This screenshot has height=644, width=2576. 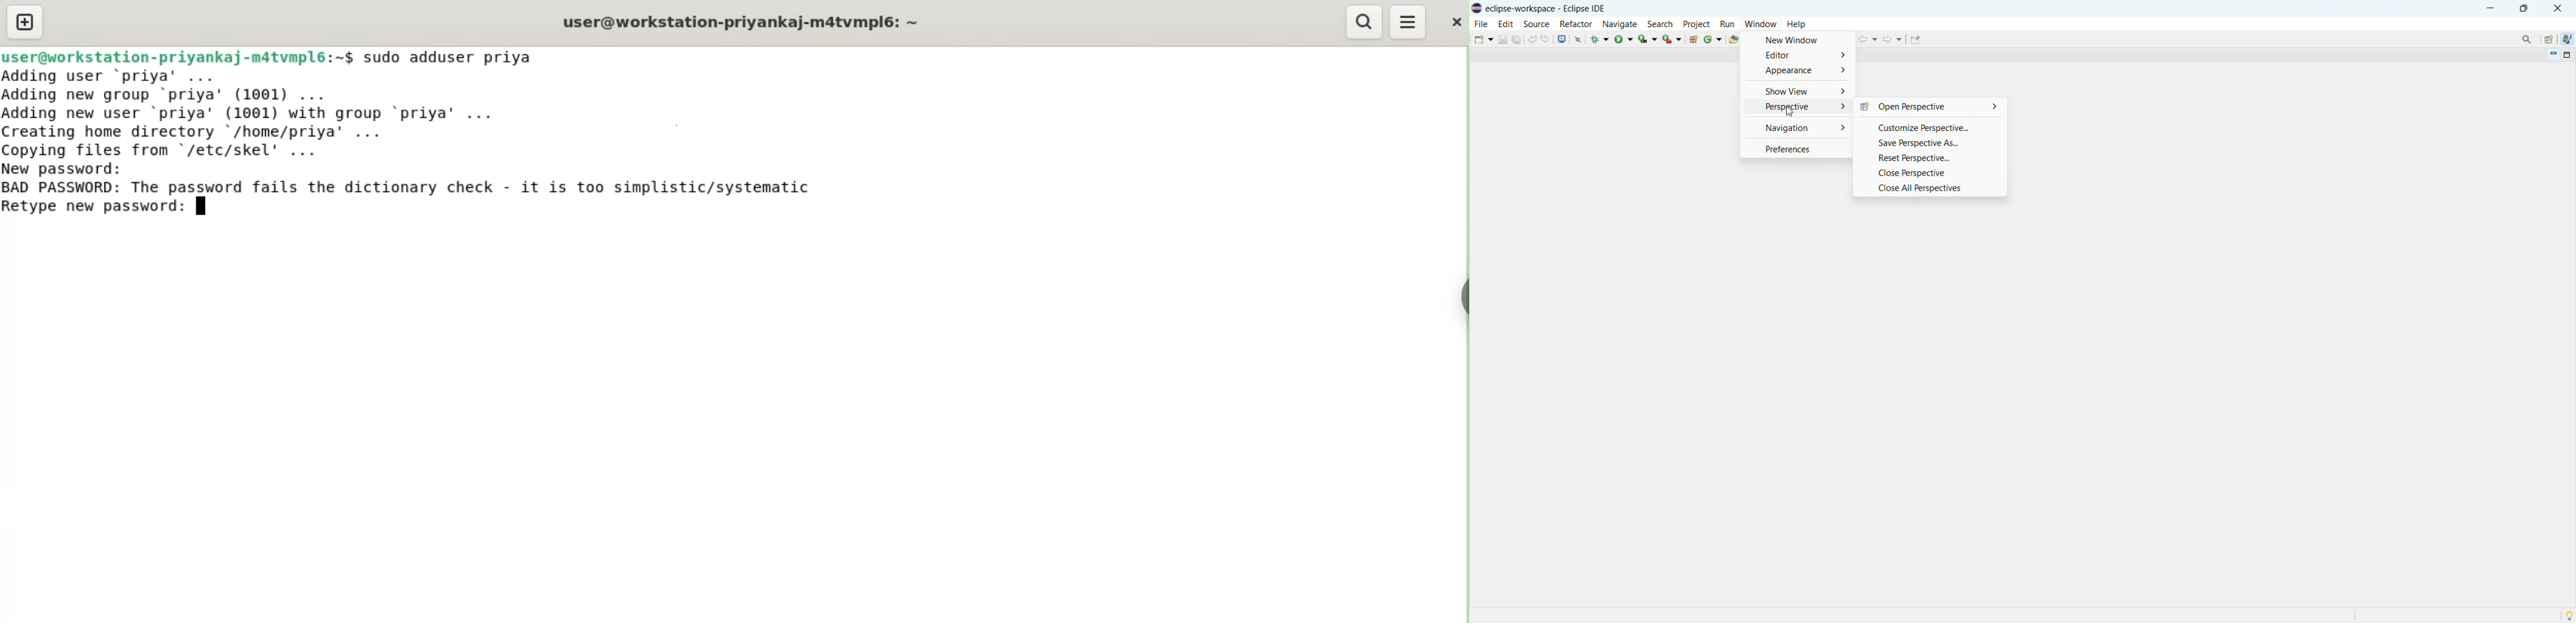 What do you see at coordinates (177, 55) in the screenshot?
I see `user@workstation-priyankaj-m4tvmpl6:~$` at bounding box center [177, 55].